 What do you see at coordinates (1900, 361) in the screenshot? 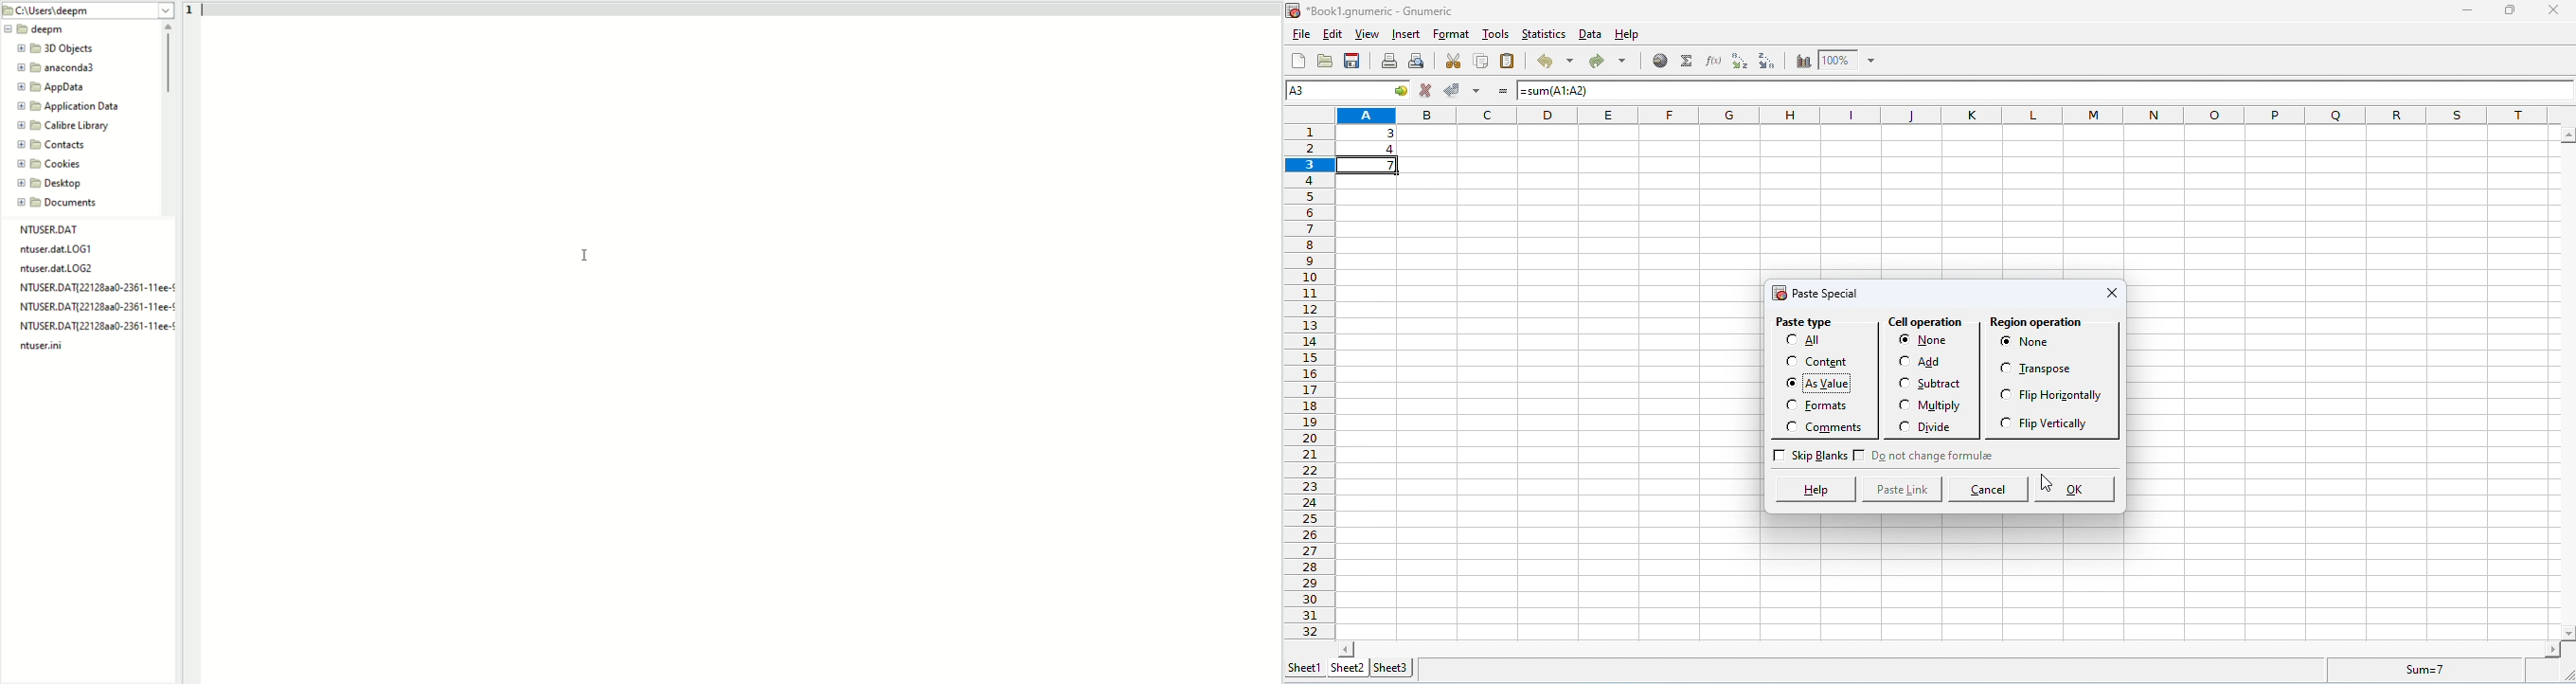
I see `Checkbox` at bounding box center [1900, 361].